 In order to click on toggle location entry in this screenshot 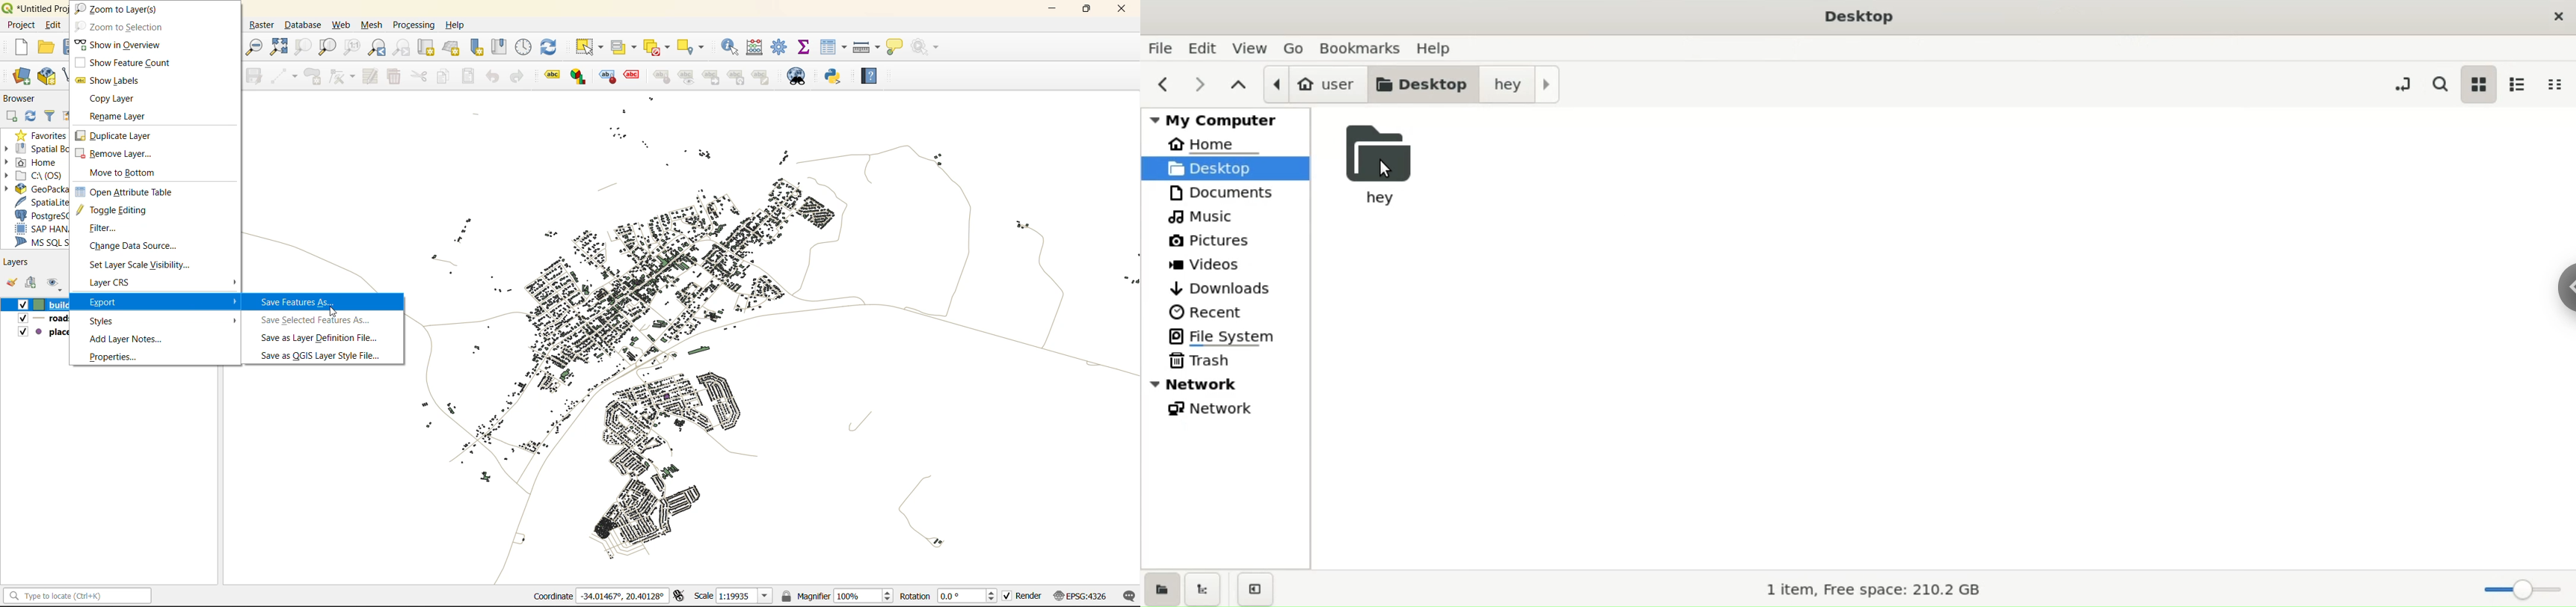, I will do `click(2400, 83)`.